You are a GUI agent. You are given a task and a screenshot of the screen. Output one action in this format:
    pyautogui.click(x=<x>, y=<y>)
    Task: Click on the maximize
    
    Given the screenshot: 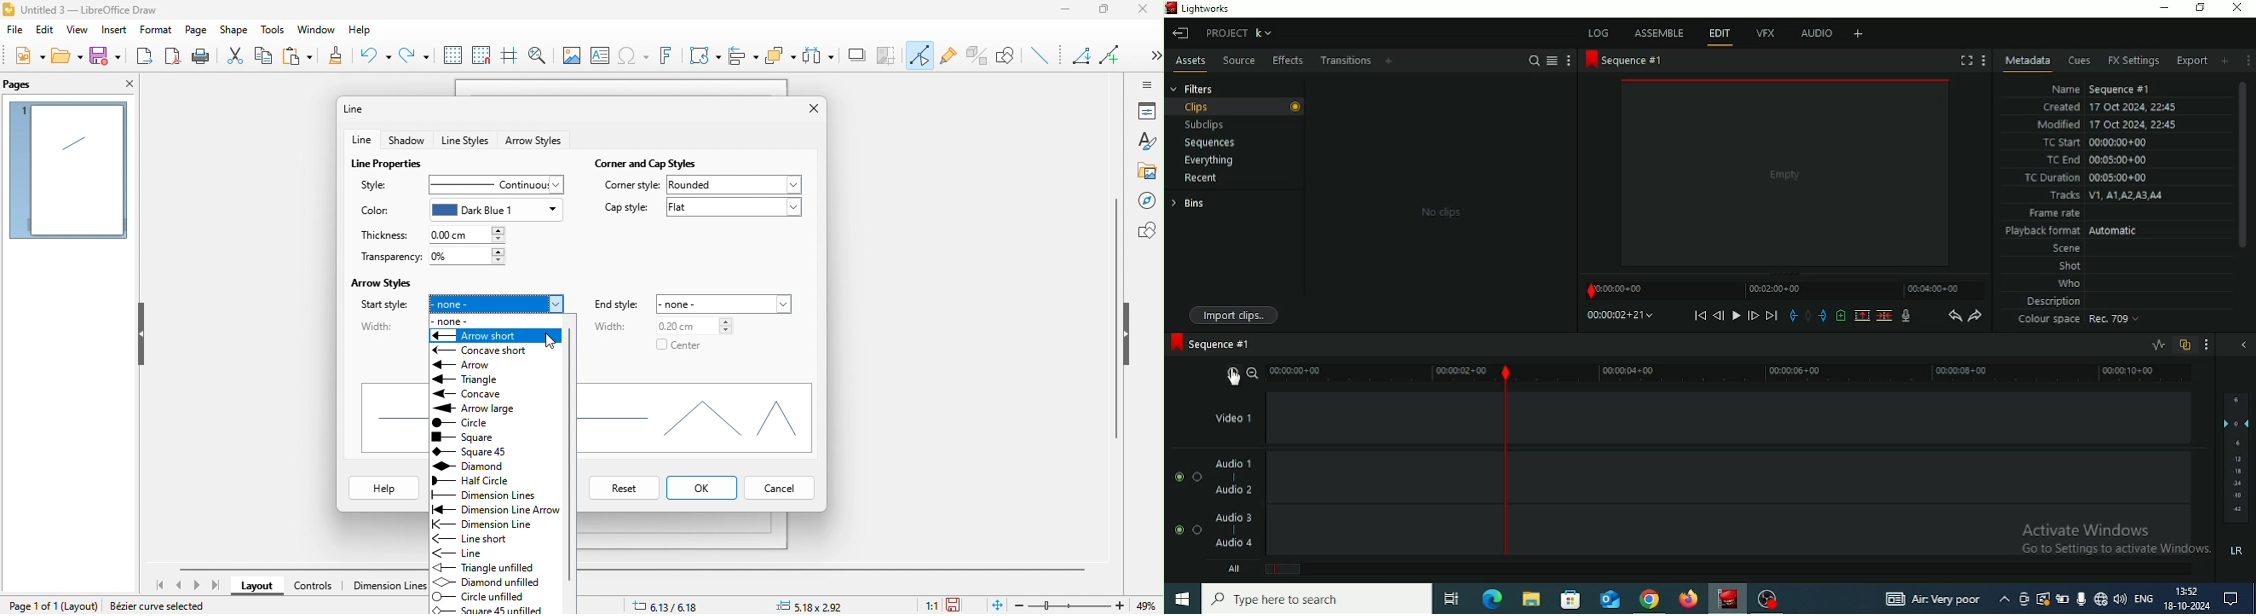 What is the action you would take?
    pyautogui.click(x=1110, y=12)
    